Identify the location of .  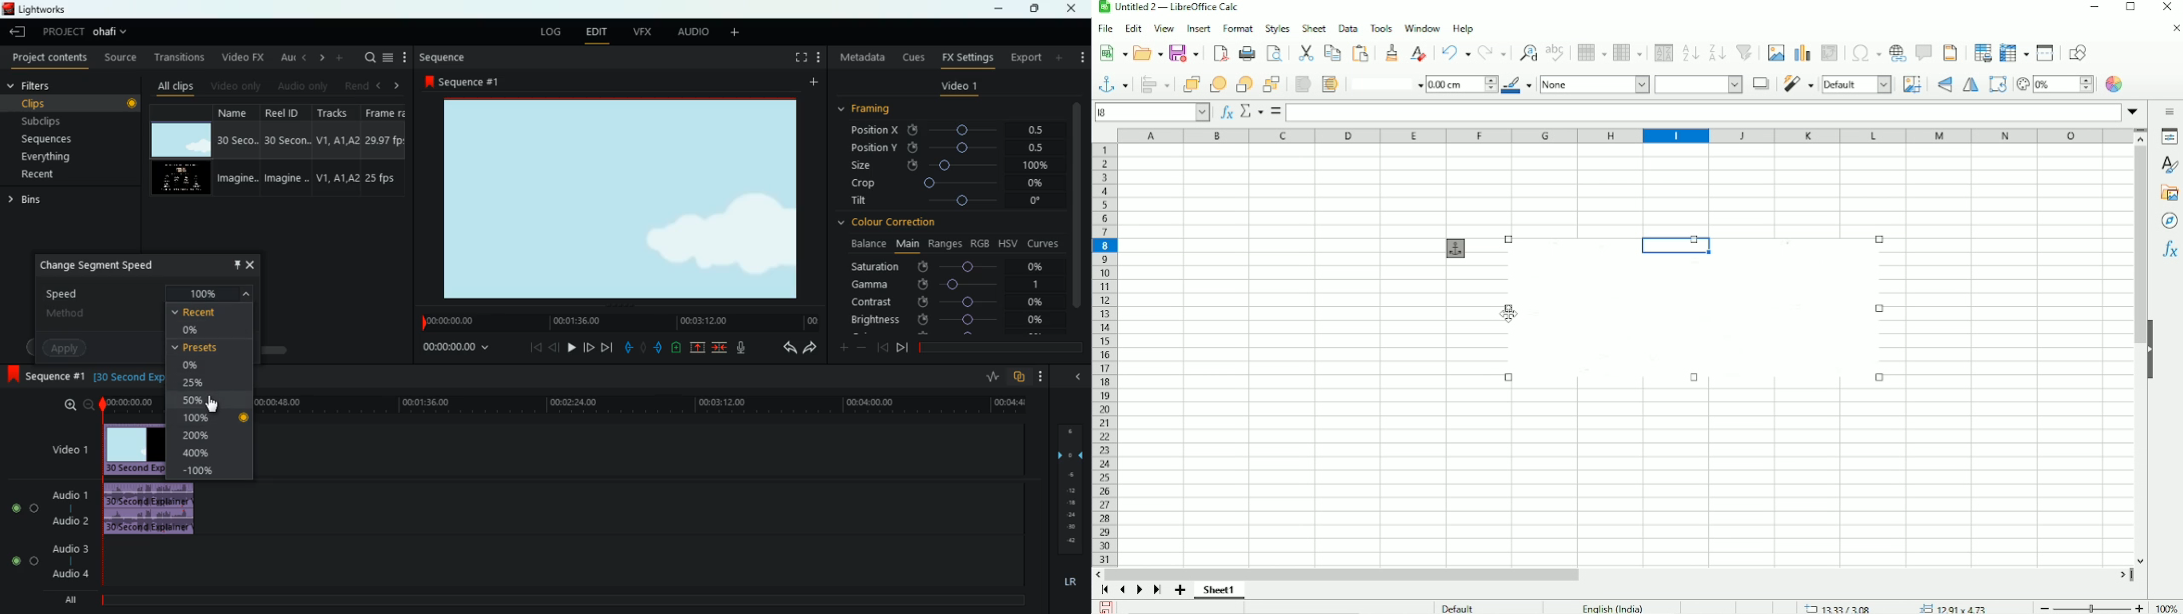
(245, 417).